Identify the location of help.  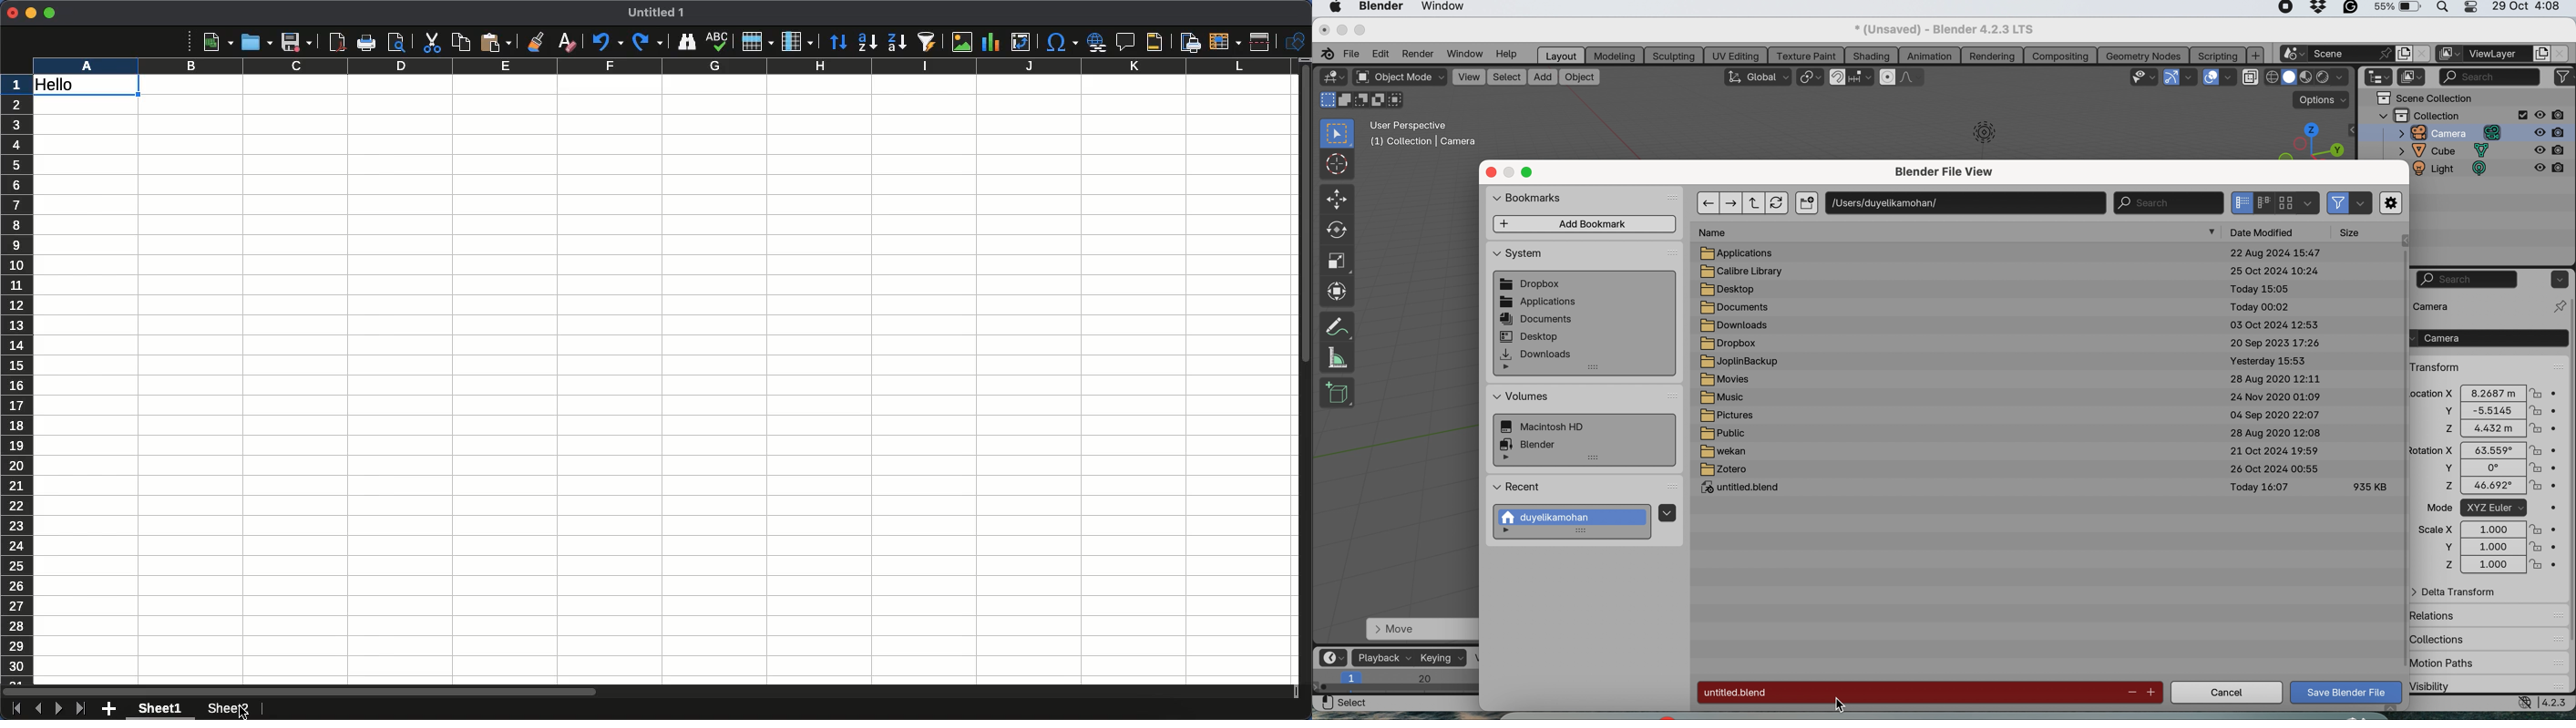
(1511, 54).